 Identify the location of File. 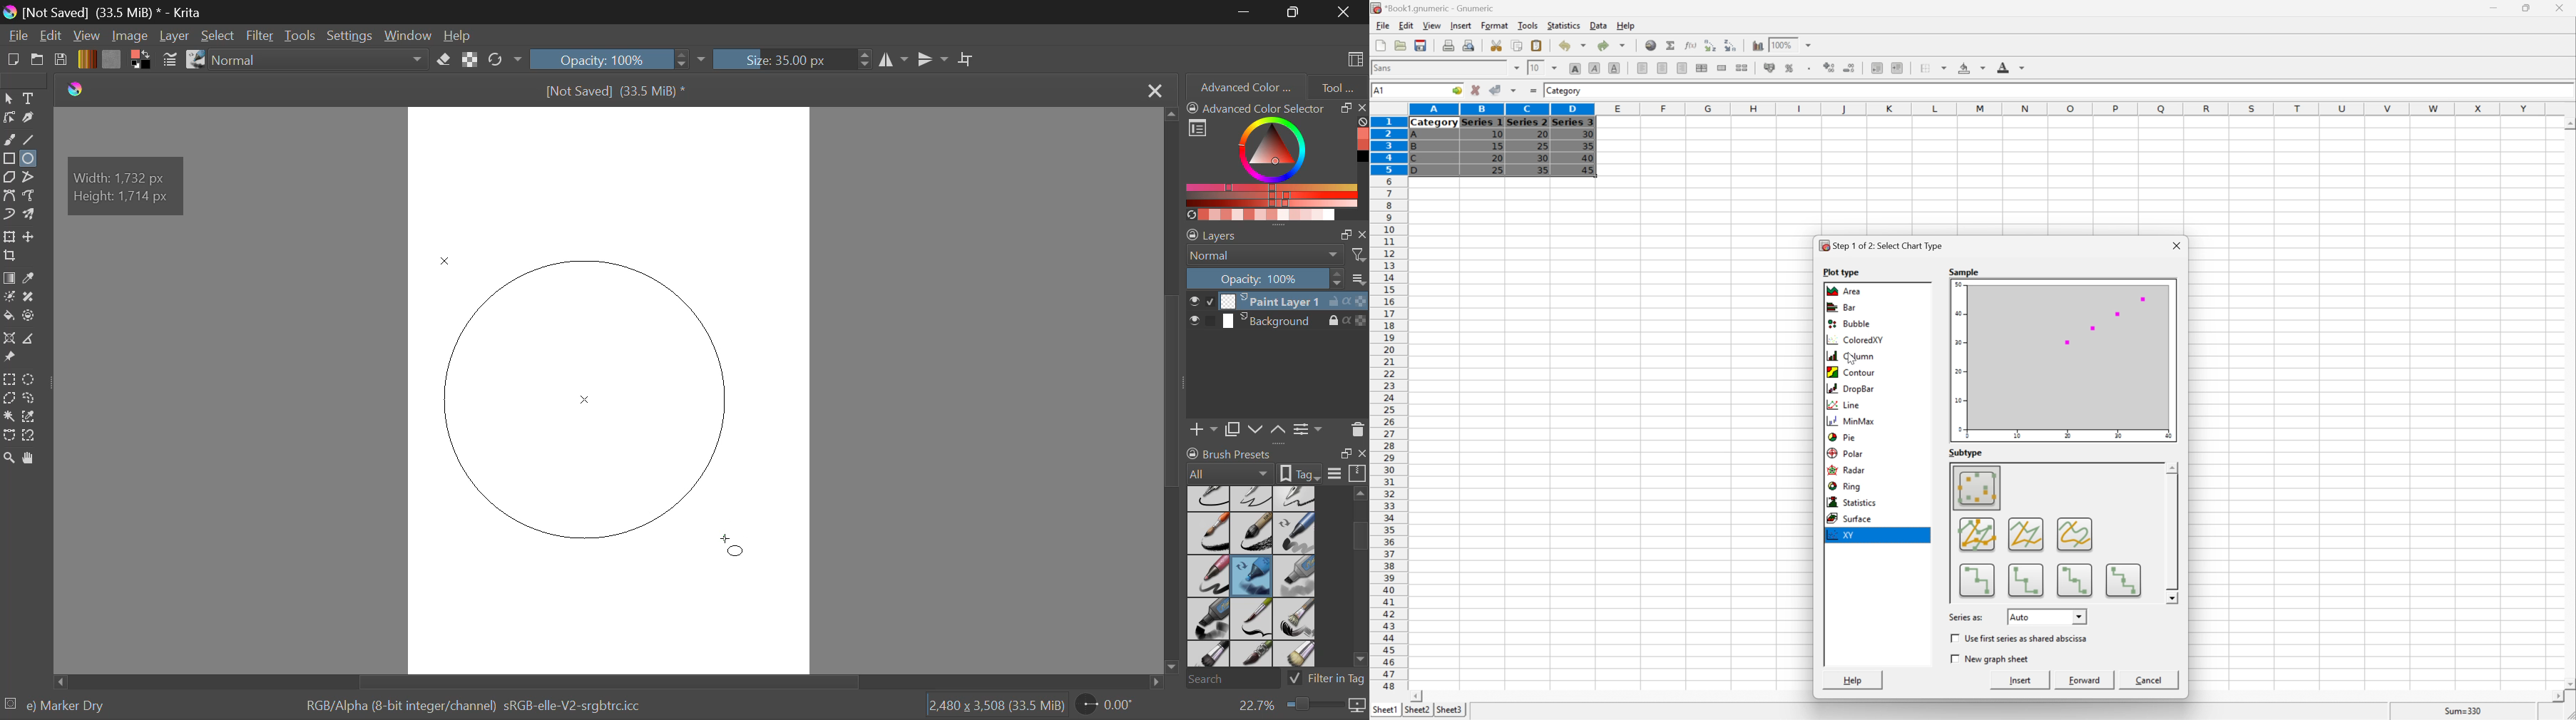
(1383, 25).